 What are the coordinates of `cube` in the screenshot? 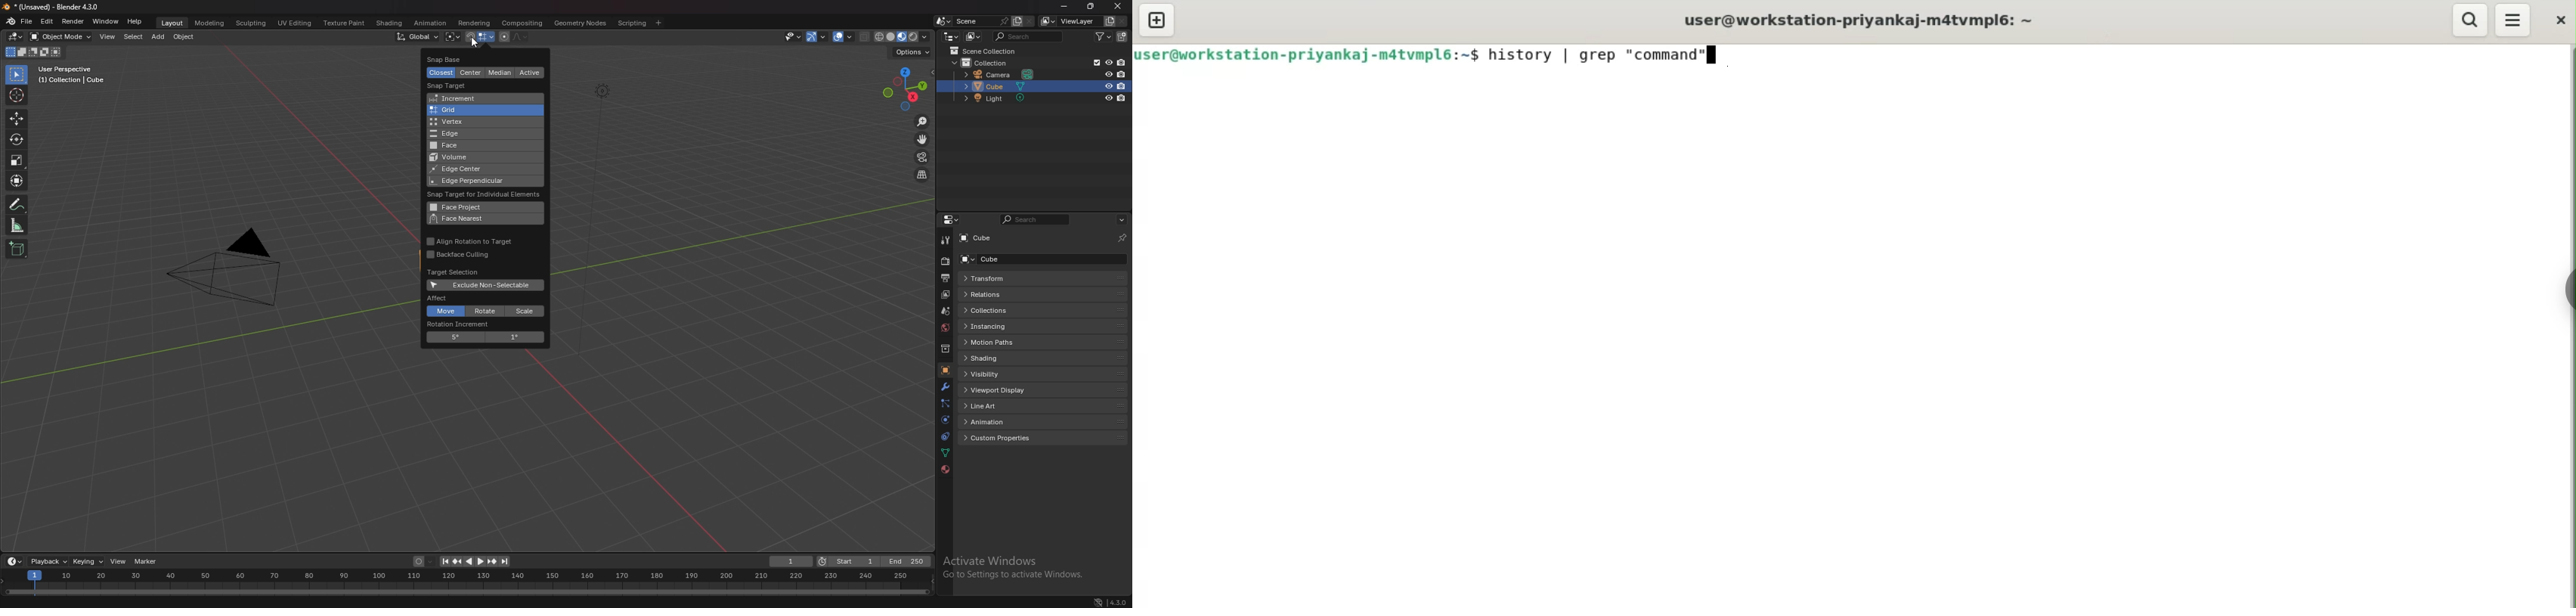 It's located at (998, 86).